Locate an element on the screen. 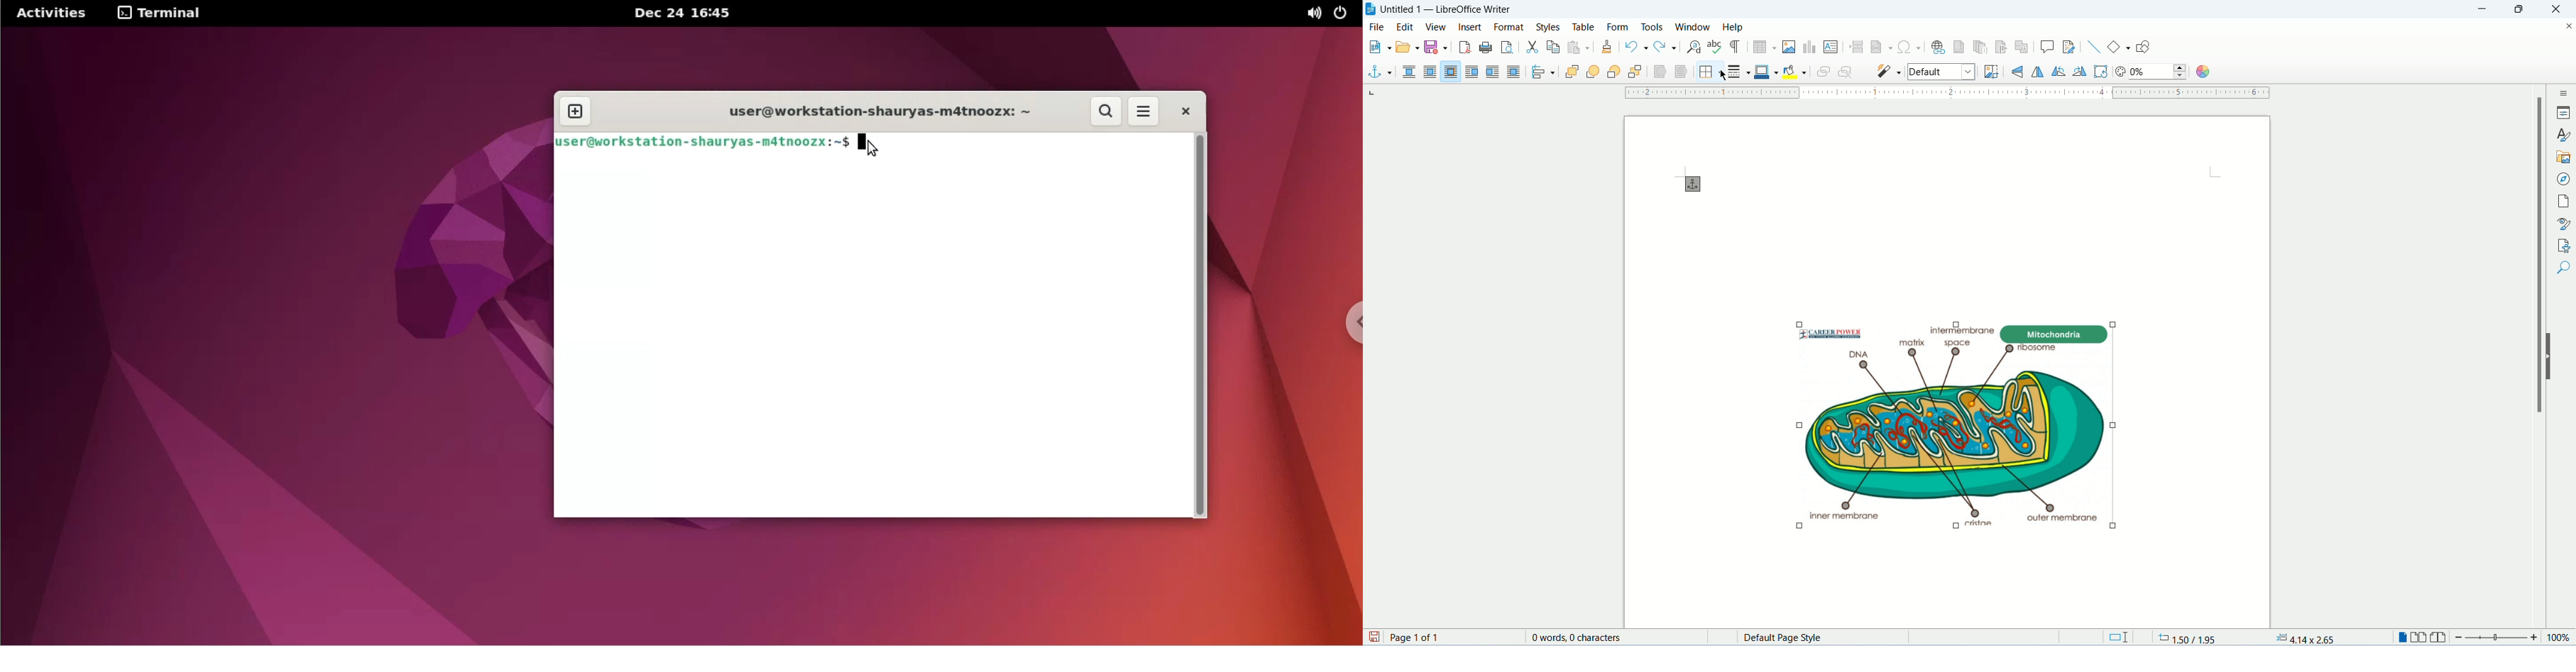  insert endnote is located at coordinates (1981, 47).